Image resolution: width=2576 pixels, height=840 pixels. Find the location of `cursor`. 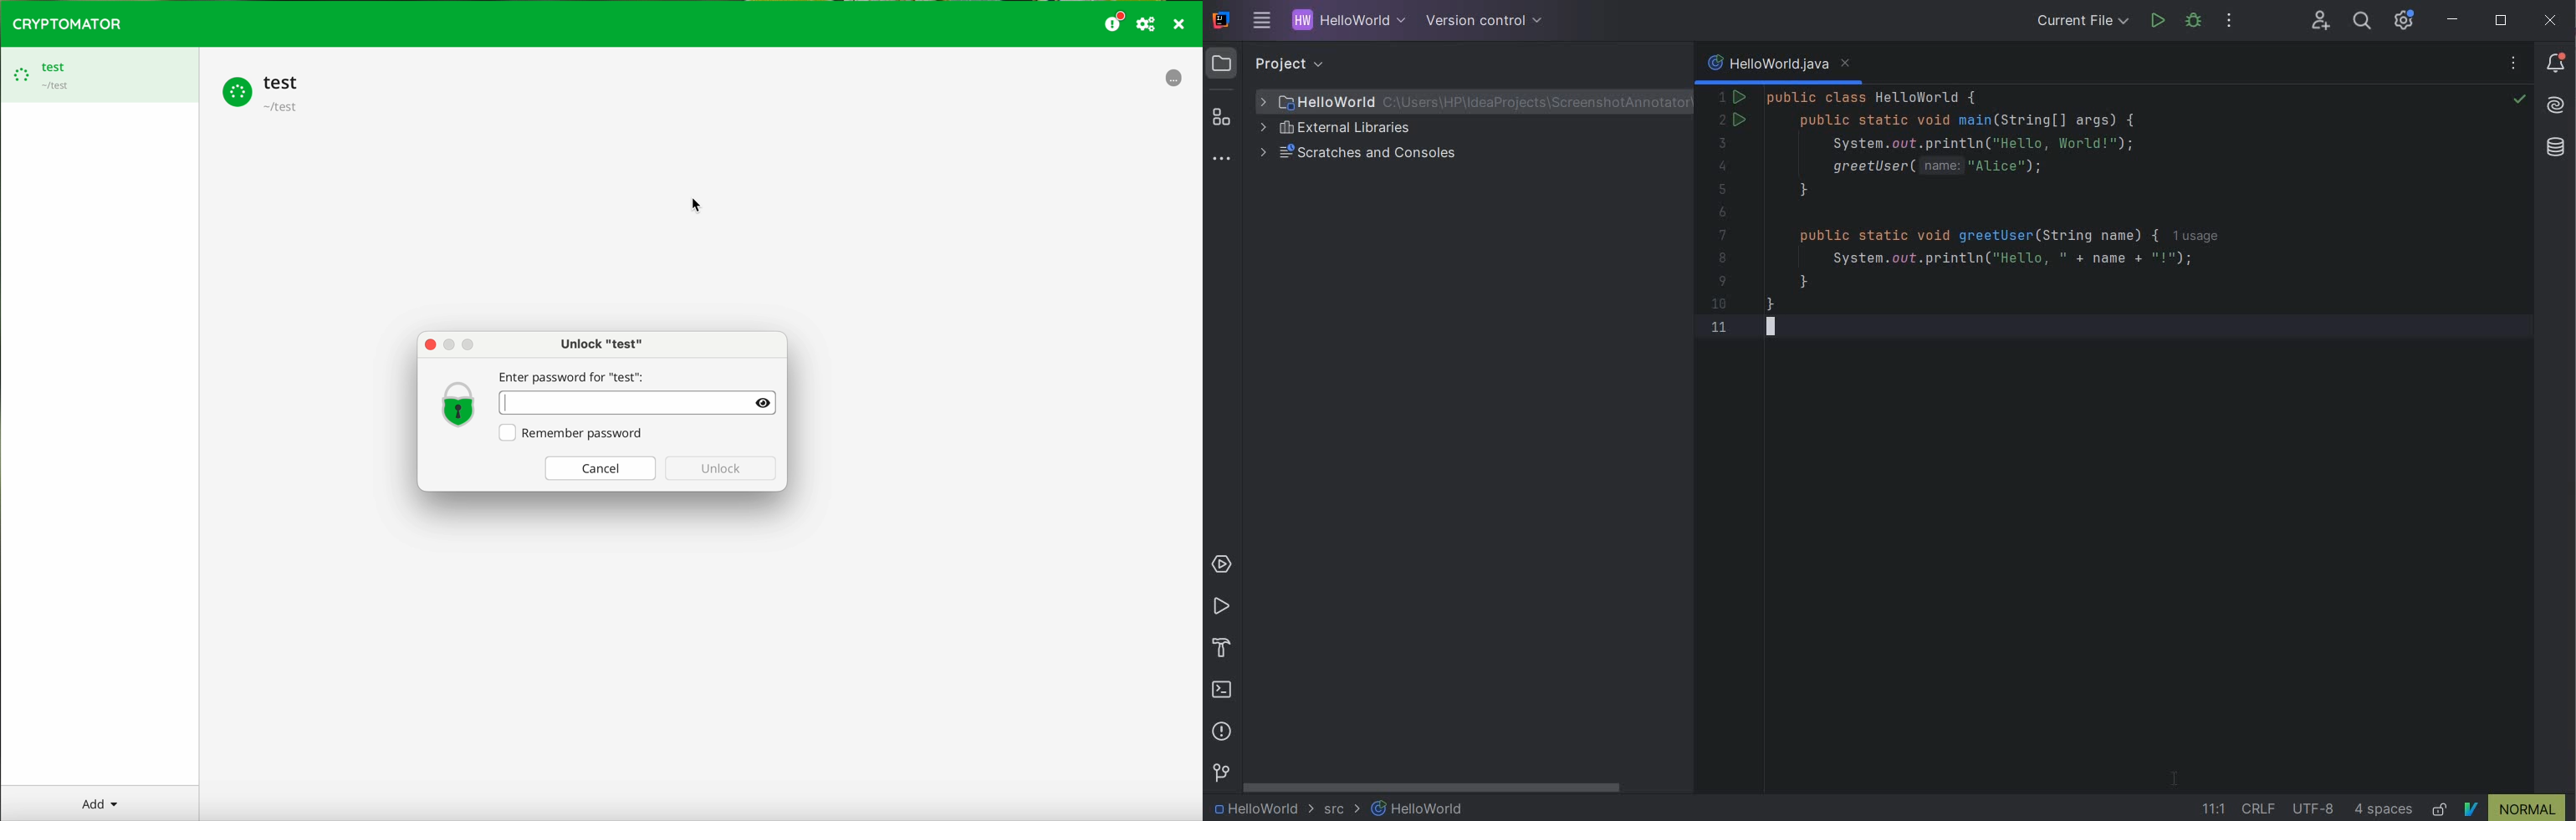

cursor is located at coordinates (701, 203).